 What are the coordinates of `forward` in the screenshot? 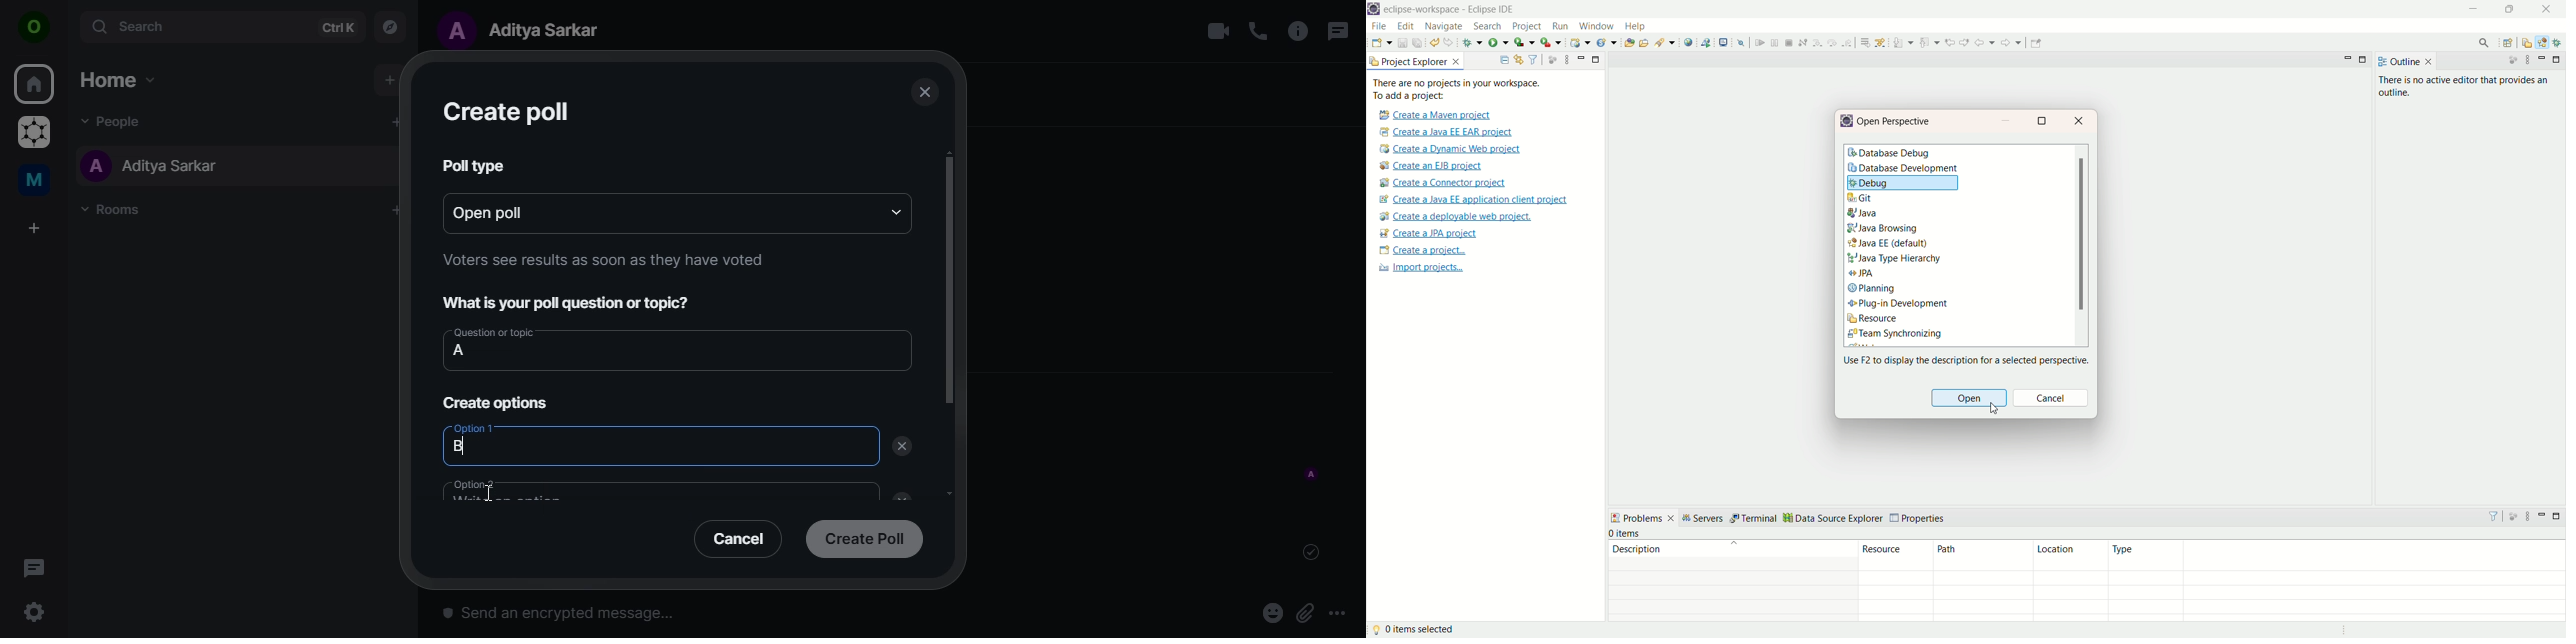 It's located at (2011, 43).